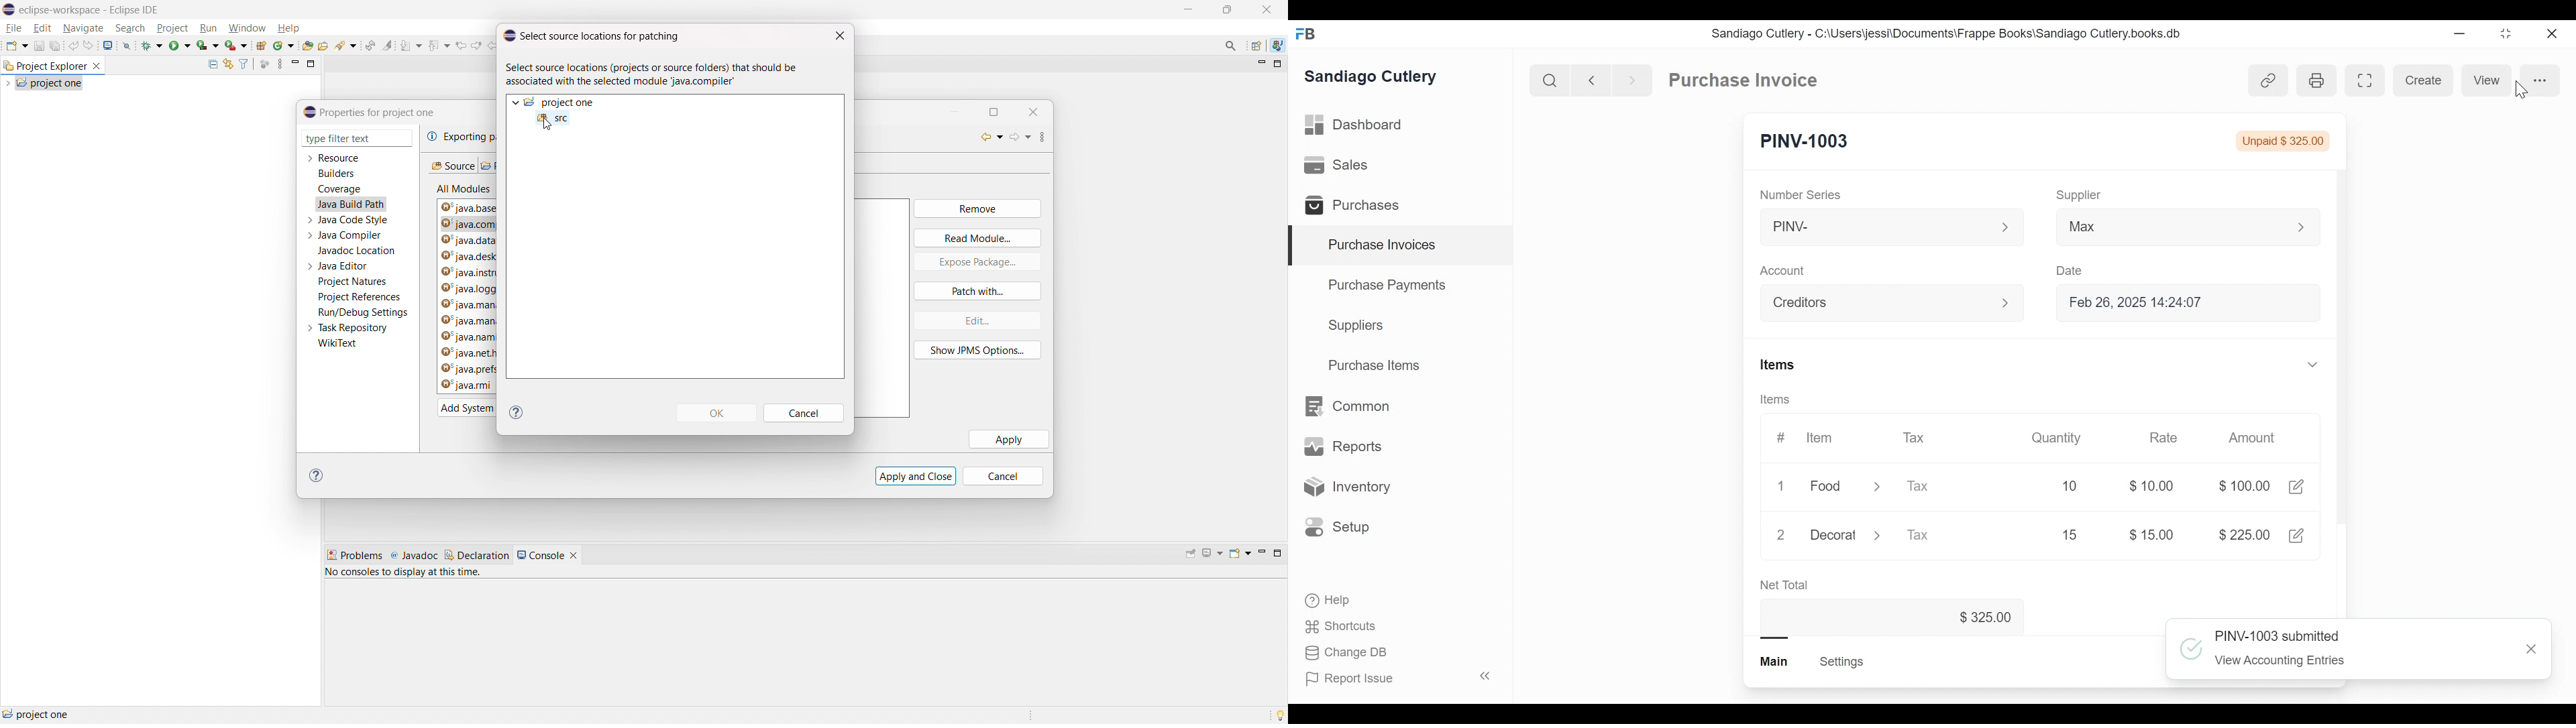 This screenshot has height=728, width=2576. Describe the element at coordinates (2341, 650) in the screenshot. I see `— PINV-1003 submitted
~~ View Accounting Entries` at that location.